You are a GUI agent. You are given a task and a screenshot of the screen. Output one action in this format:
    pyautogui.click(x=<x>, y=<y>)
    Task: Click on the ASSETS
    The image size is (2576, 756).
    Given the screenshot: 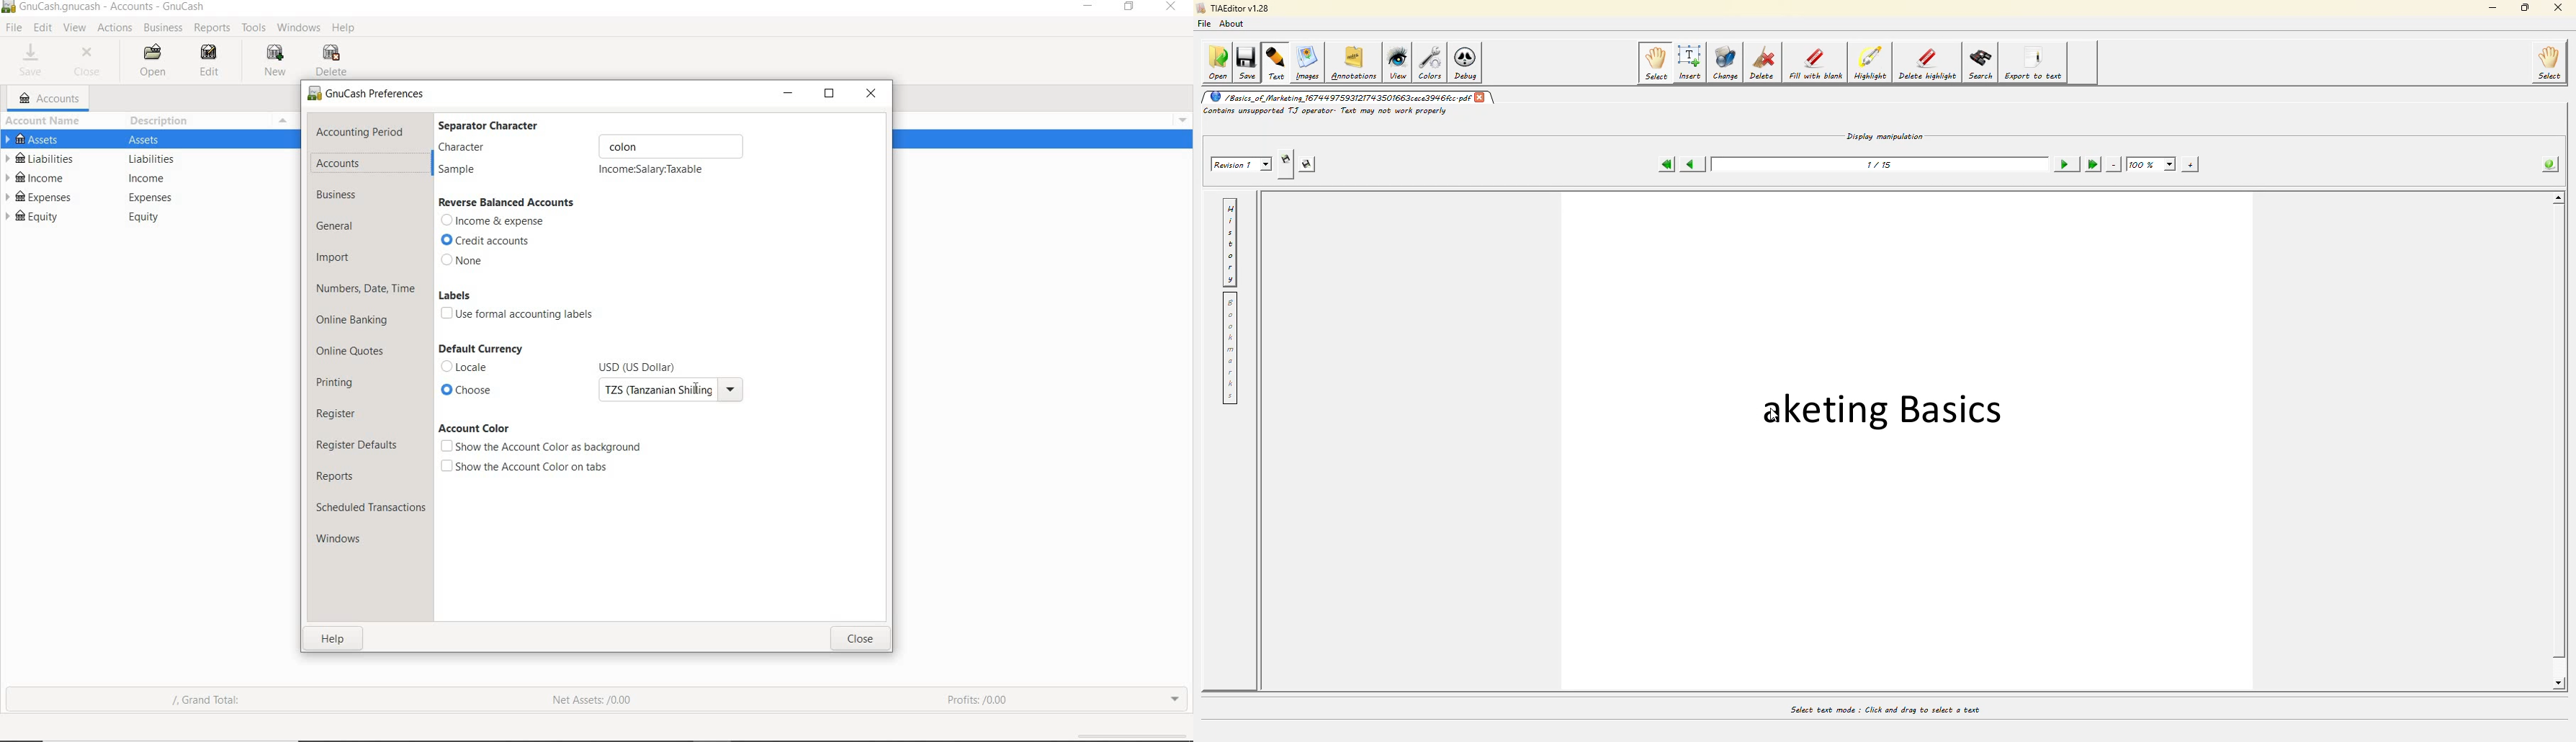 What is the action you would take?
    pyautogui.click(x=36, y=139)
    